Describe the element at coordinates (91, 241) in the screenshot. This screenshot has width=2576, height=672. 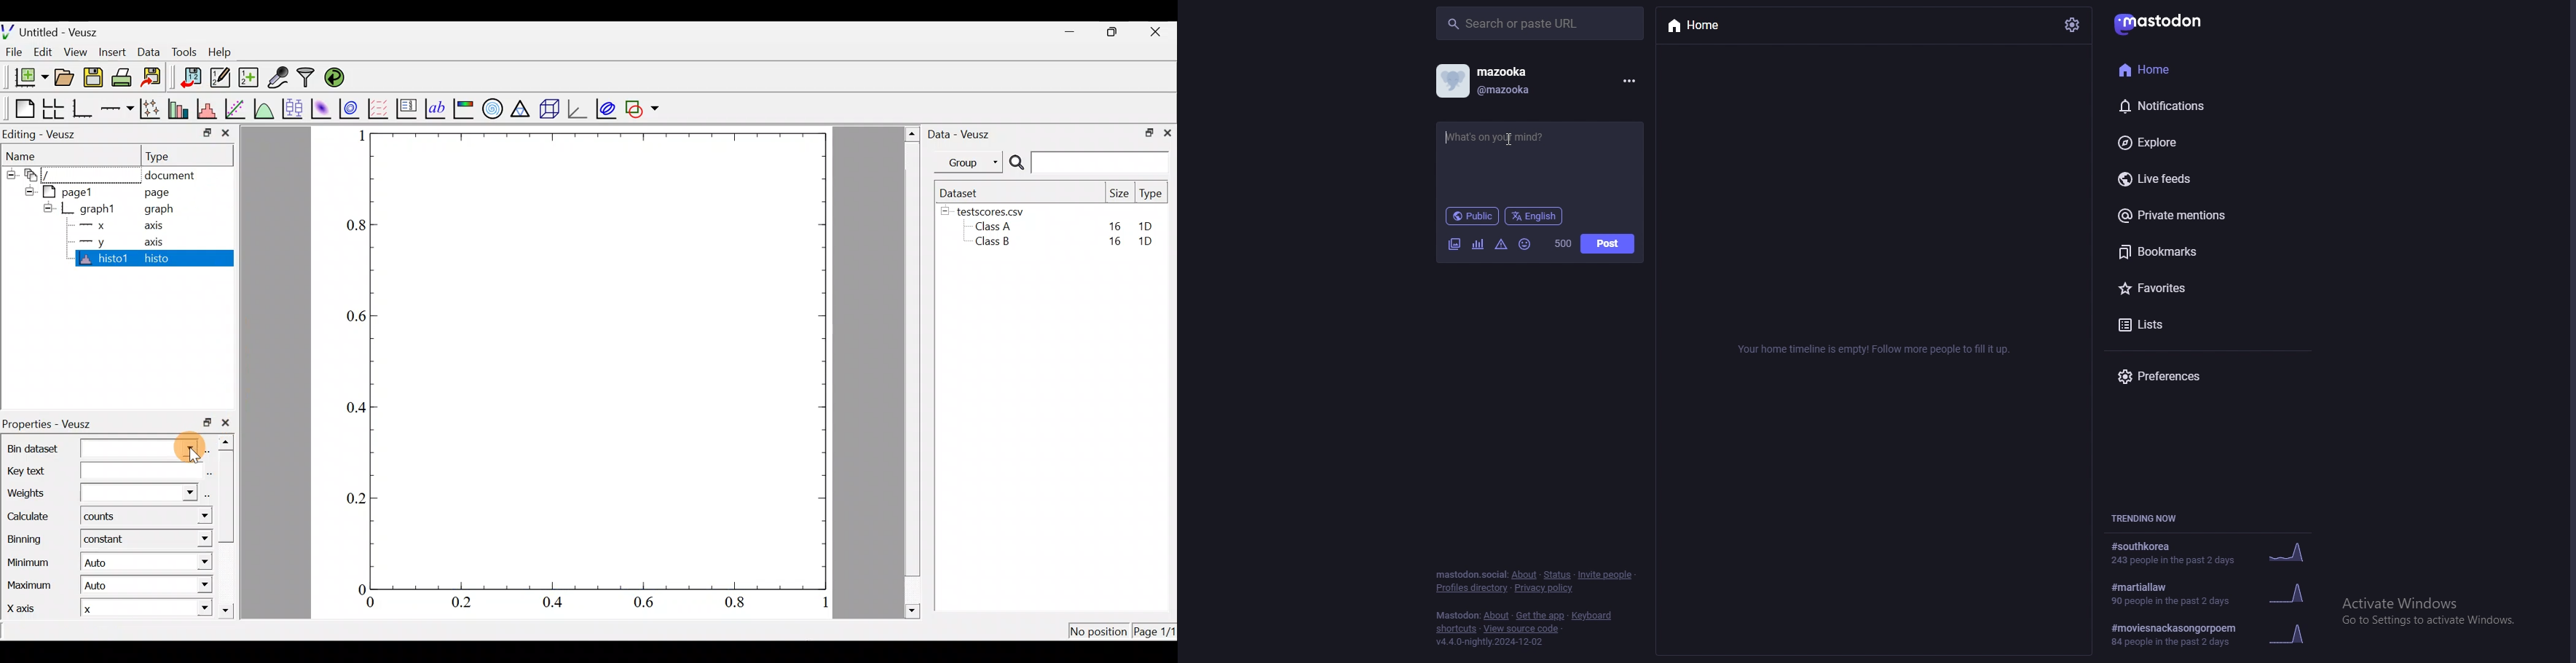
I see `y` at that location.